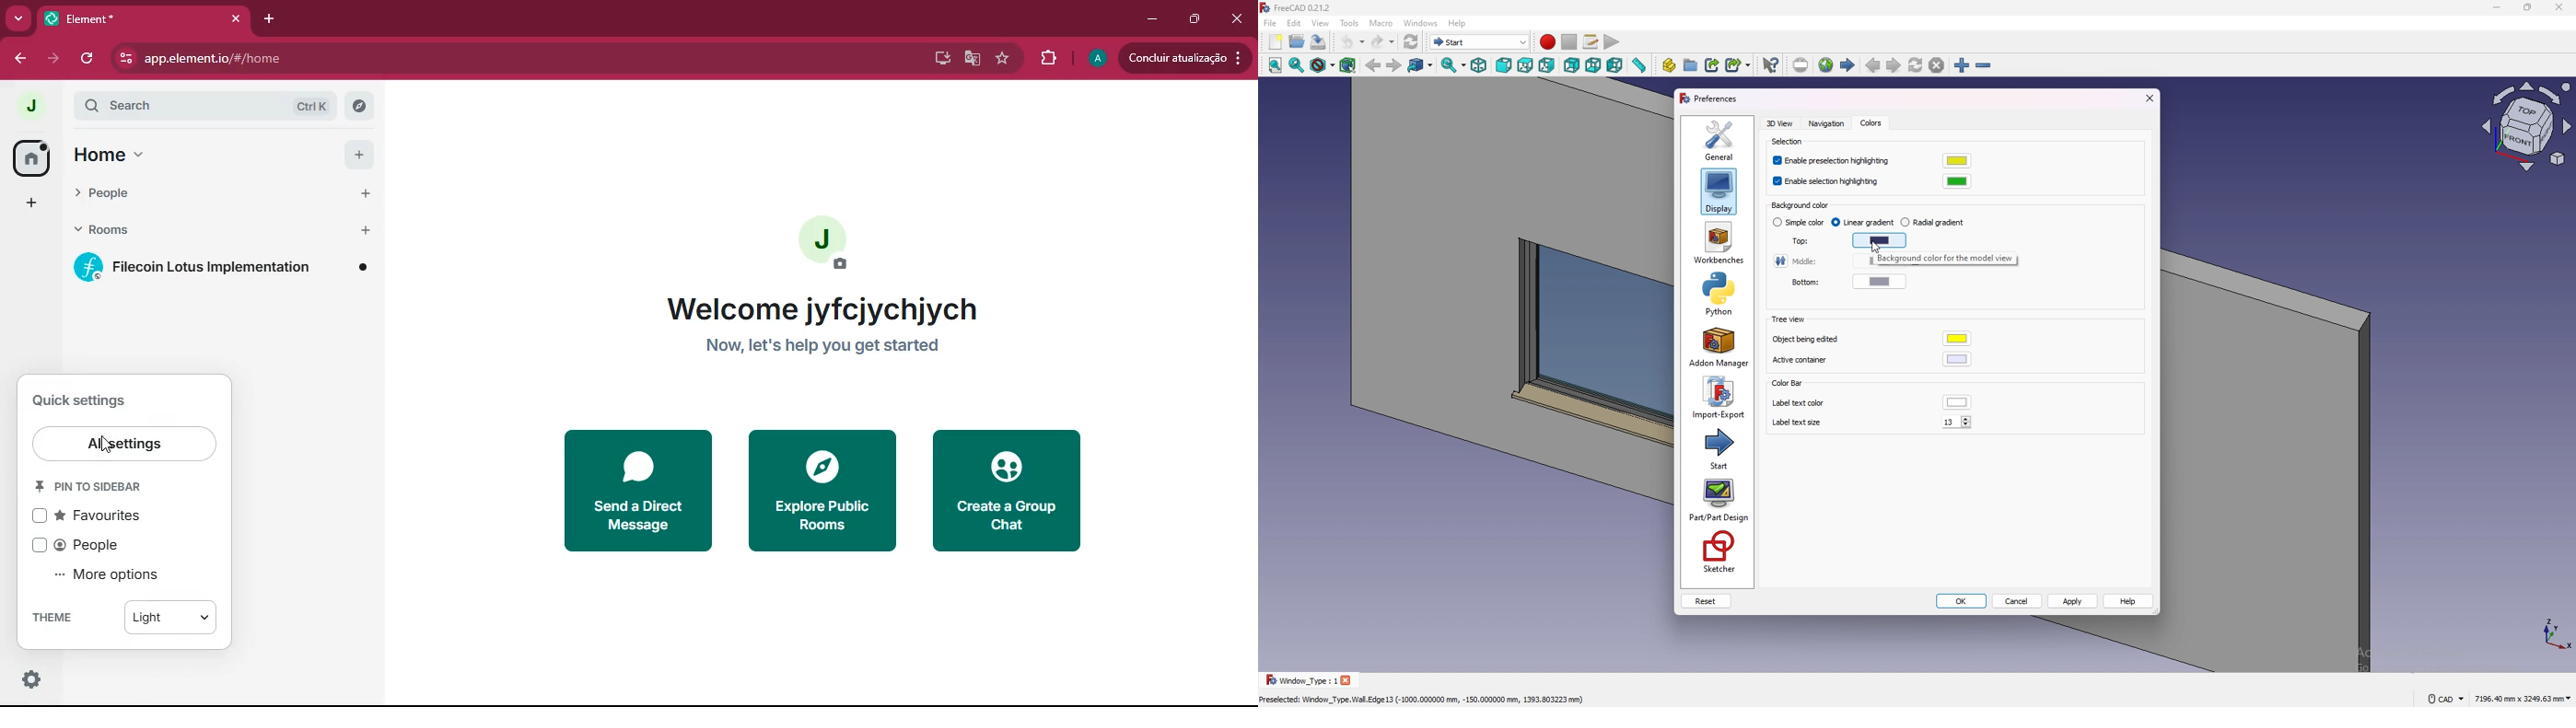 The image size is (2576, 728). I want to click on file, so click(1270, 23).